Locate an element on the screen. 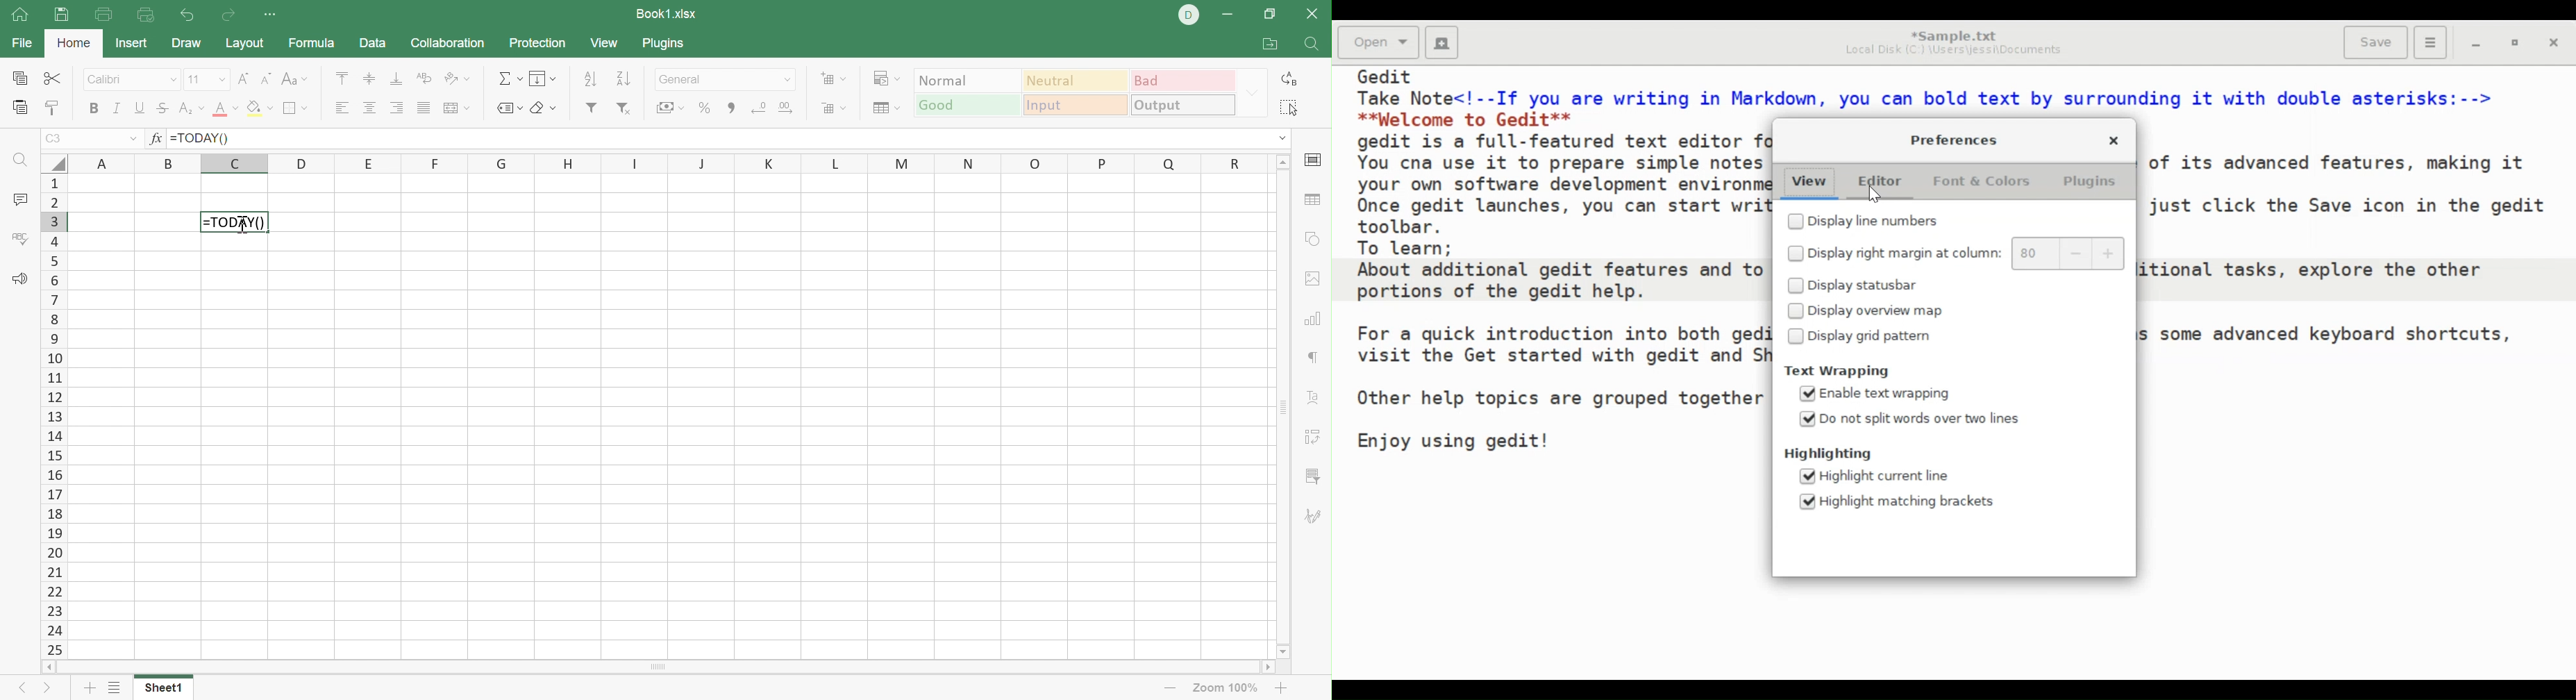 The height and width of the screenshot is (700, 2576). Select all is located at coordinates (1289, 106).